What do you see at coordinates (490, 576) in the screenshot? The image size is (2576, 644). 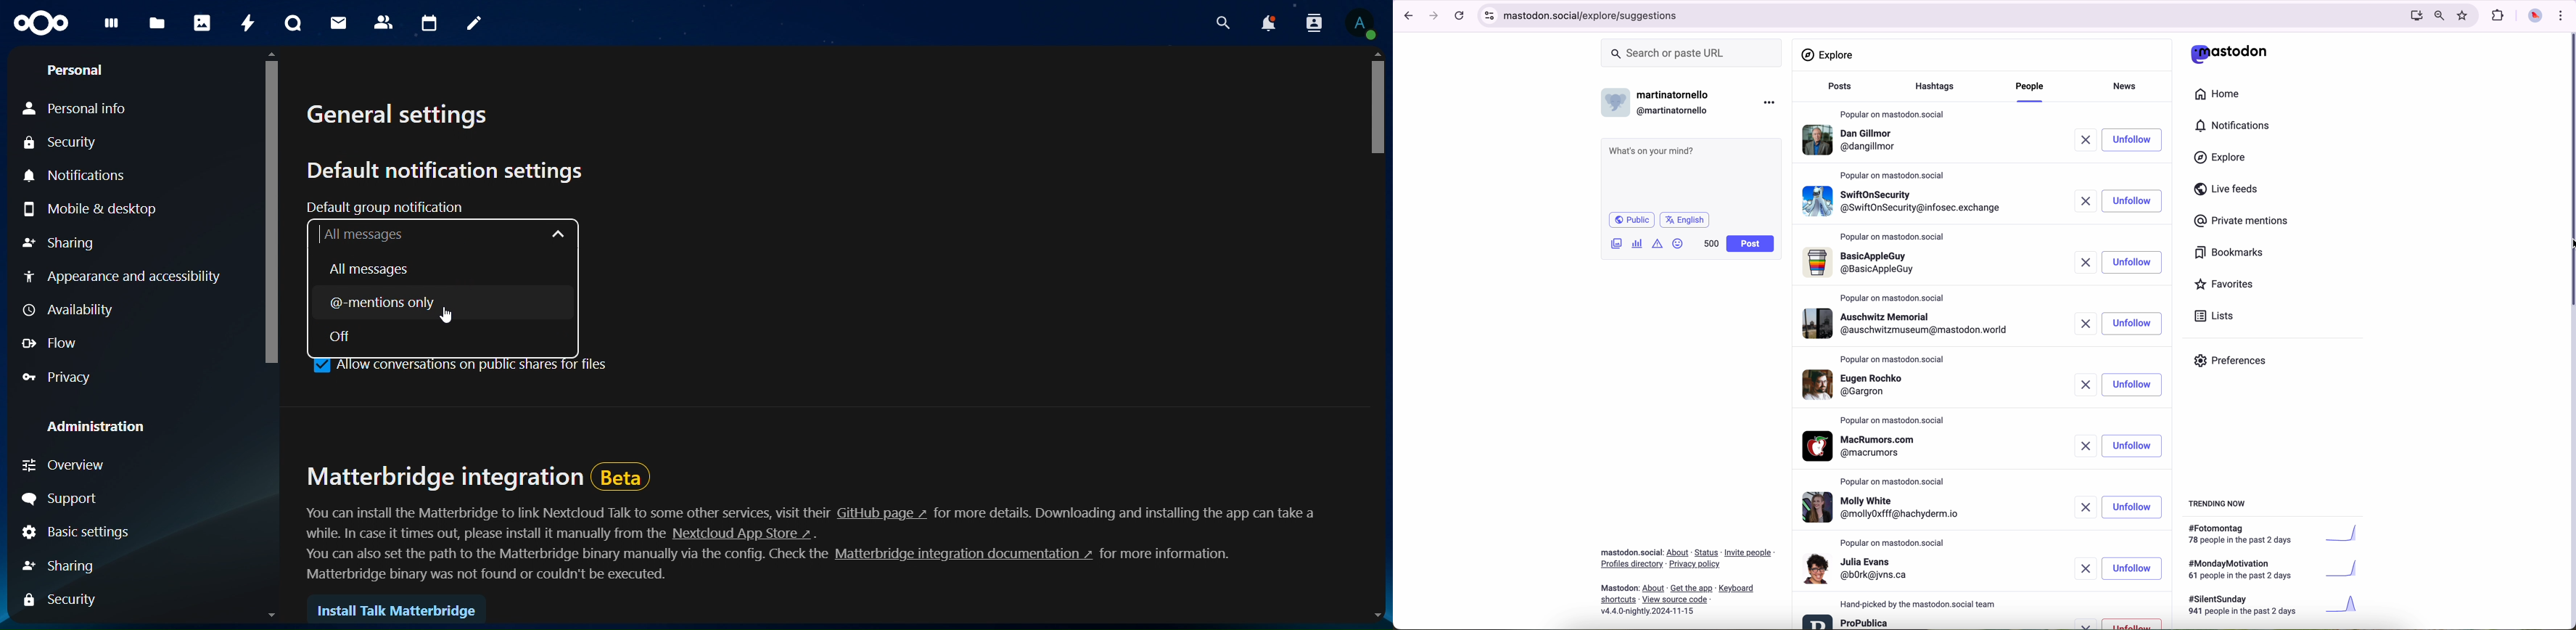 I see `text` at bounding box center [490, 576].